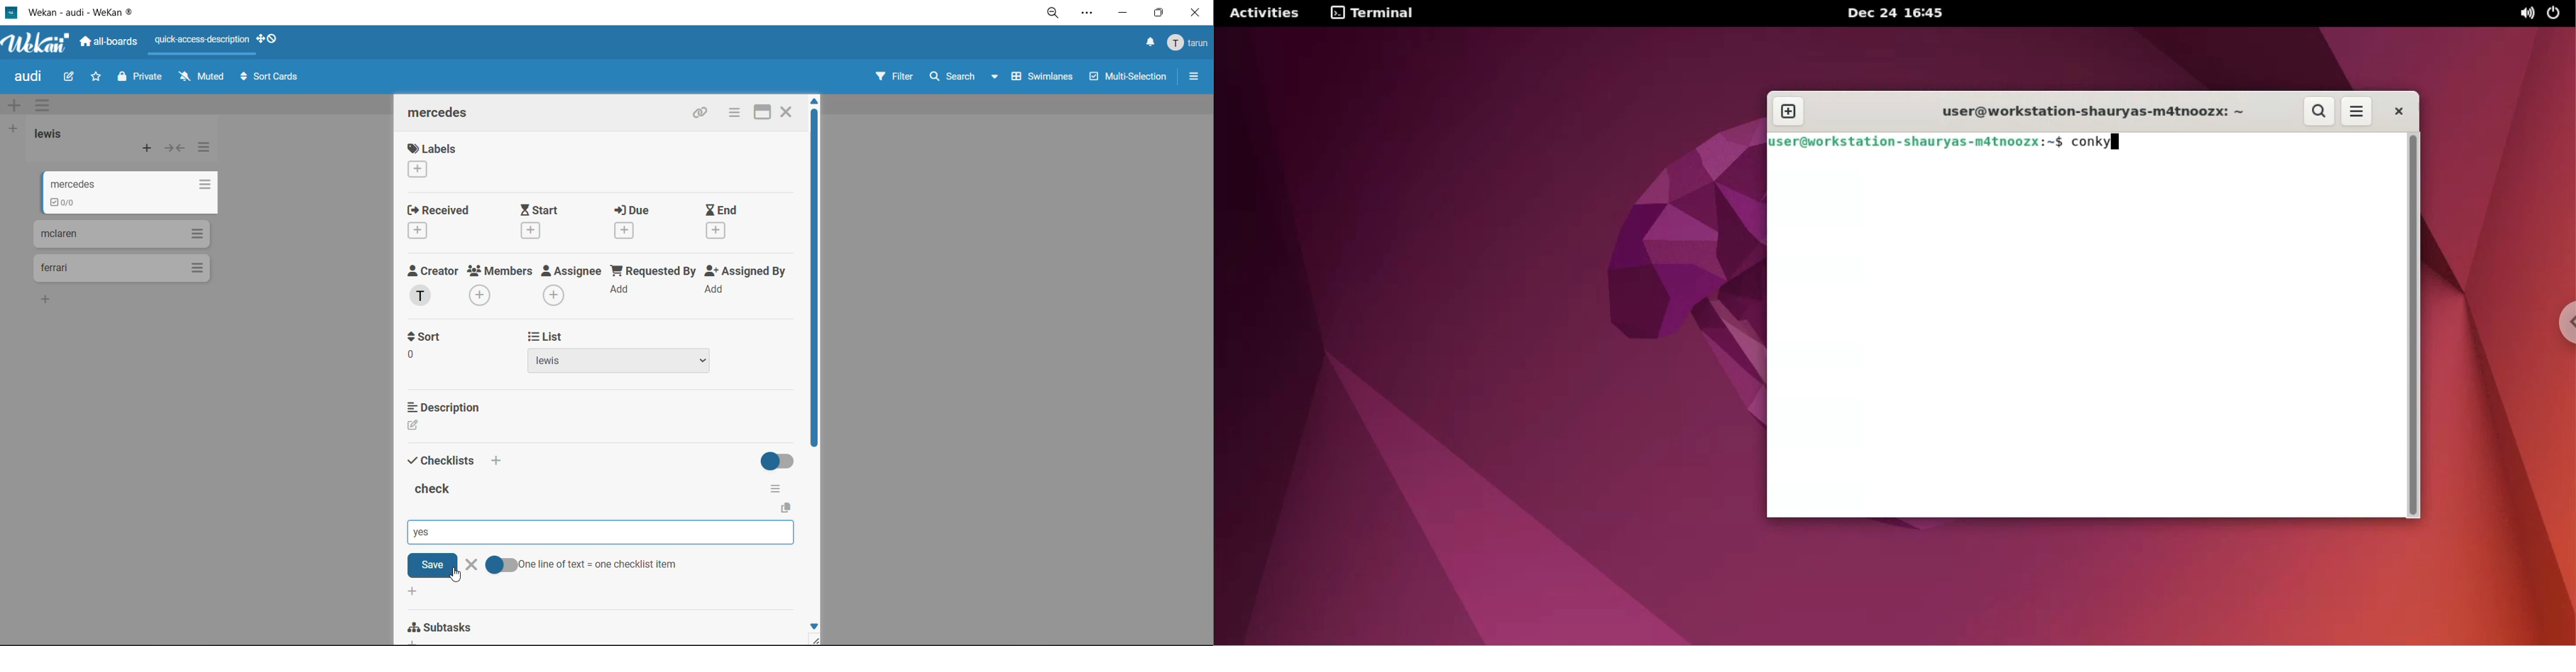 The height and width of the screenshot is (672, 2576). What do you see at coordinates (1195, 76) in the screenshot?
I see `sidebar` at bounding box center [1195, 76].